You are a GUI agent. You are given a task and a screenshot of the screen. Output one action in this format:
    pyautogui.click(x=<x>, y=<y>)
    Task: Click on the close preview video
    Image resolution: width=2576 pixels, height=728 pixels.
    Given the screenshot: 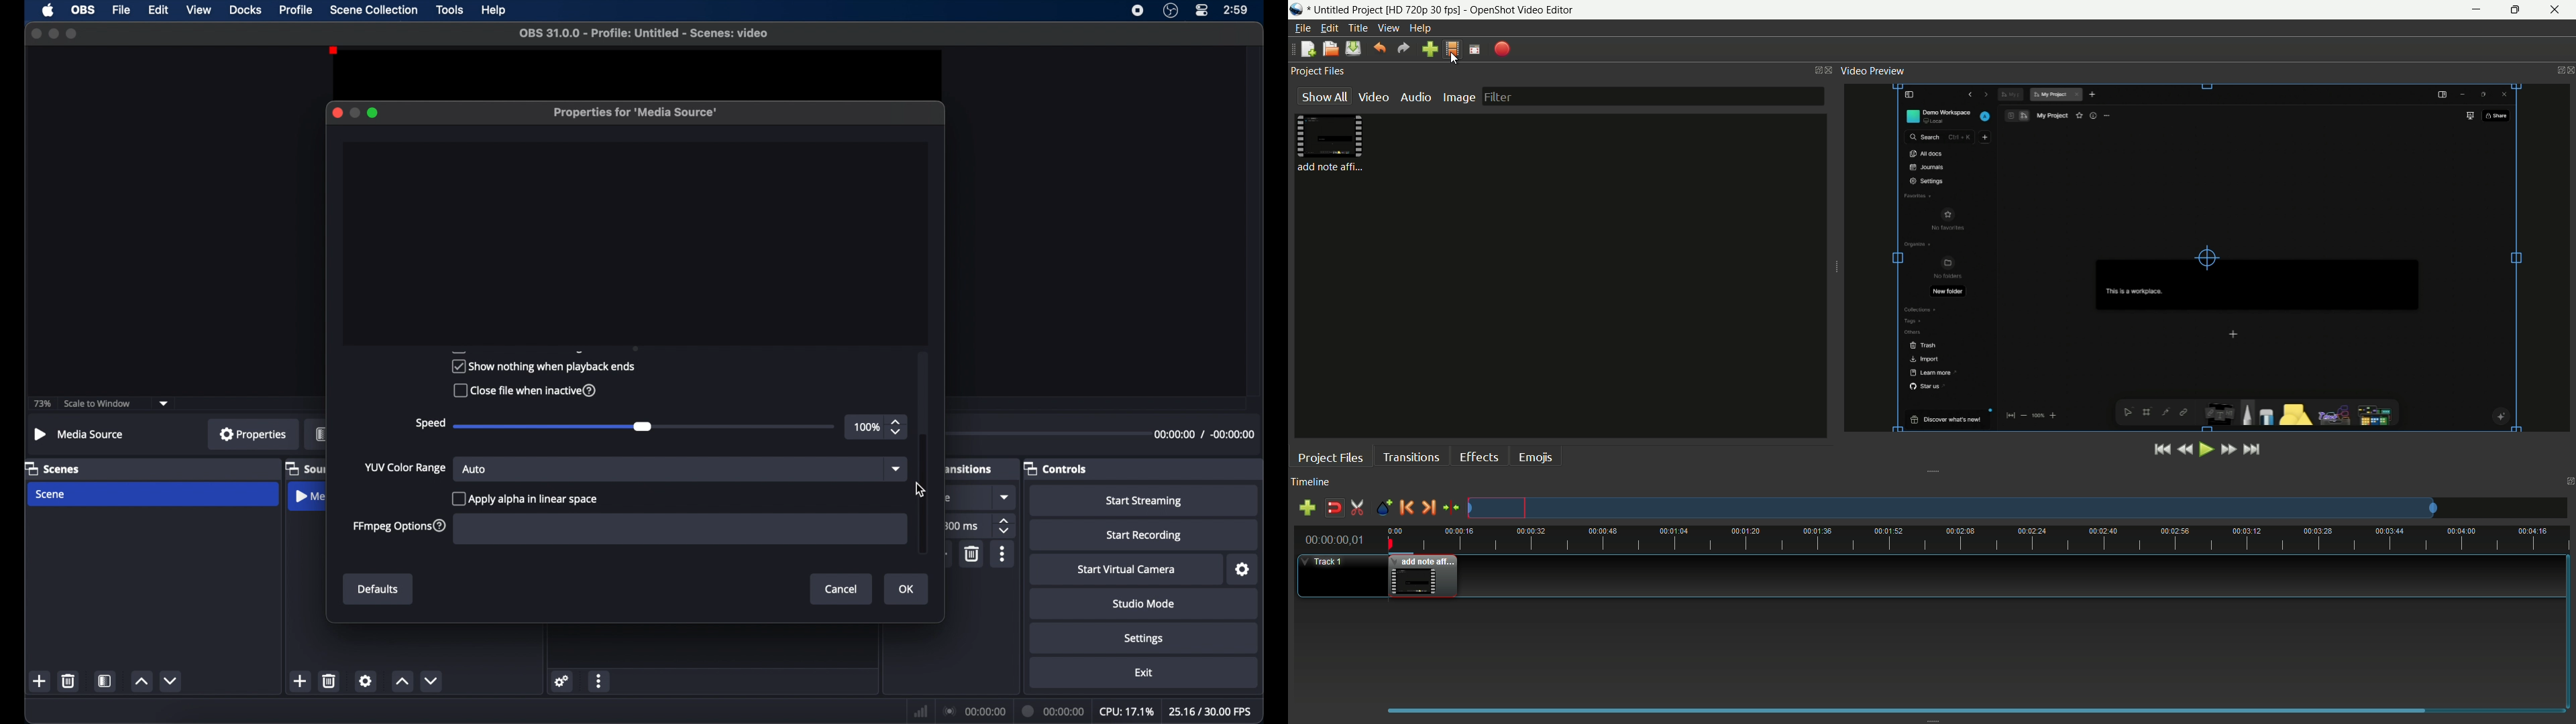 What is the action you would take?
    pyautogui.click(x=2568, y=71)
    